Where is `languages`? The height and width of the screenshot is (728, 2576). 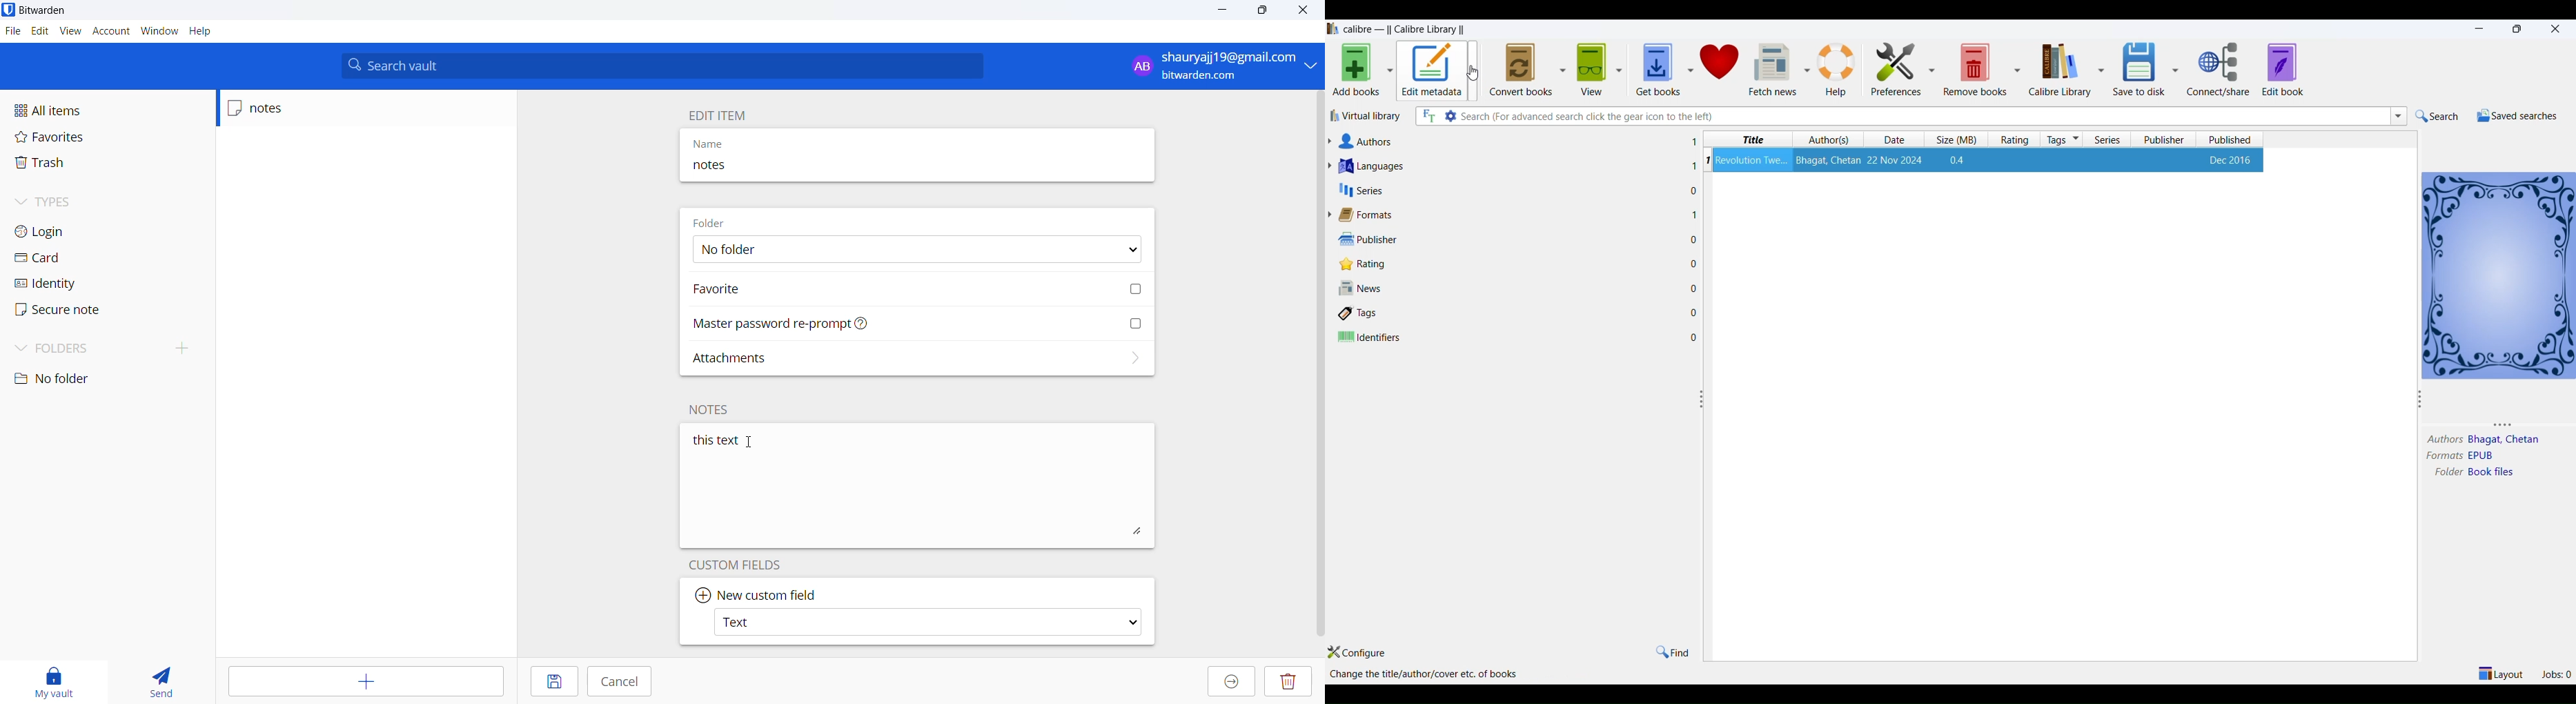
languages is located at coordinates (1375, 166).